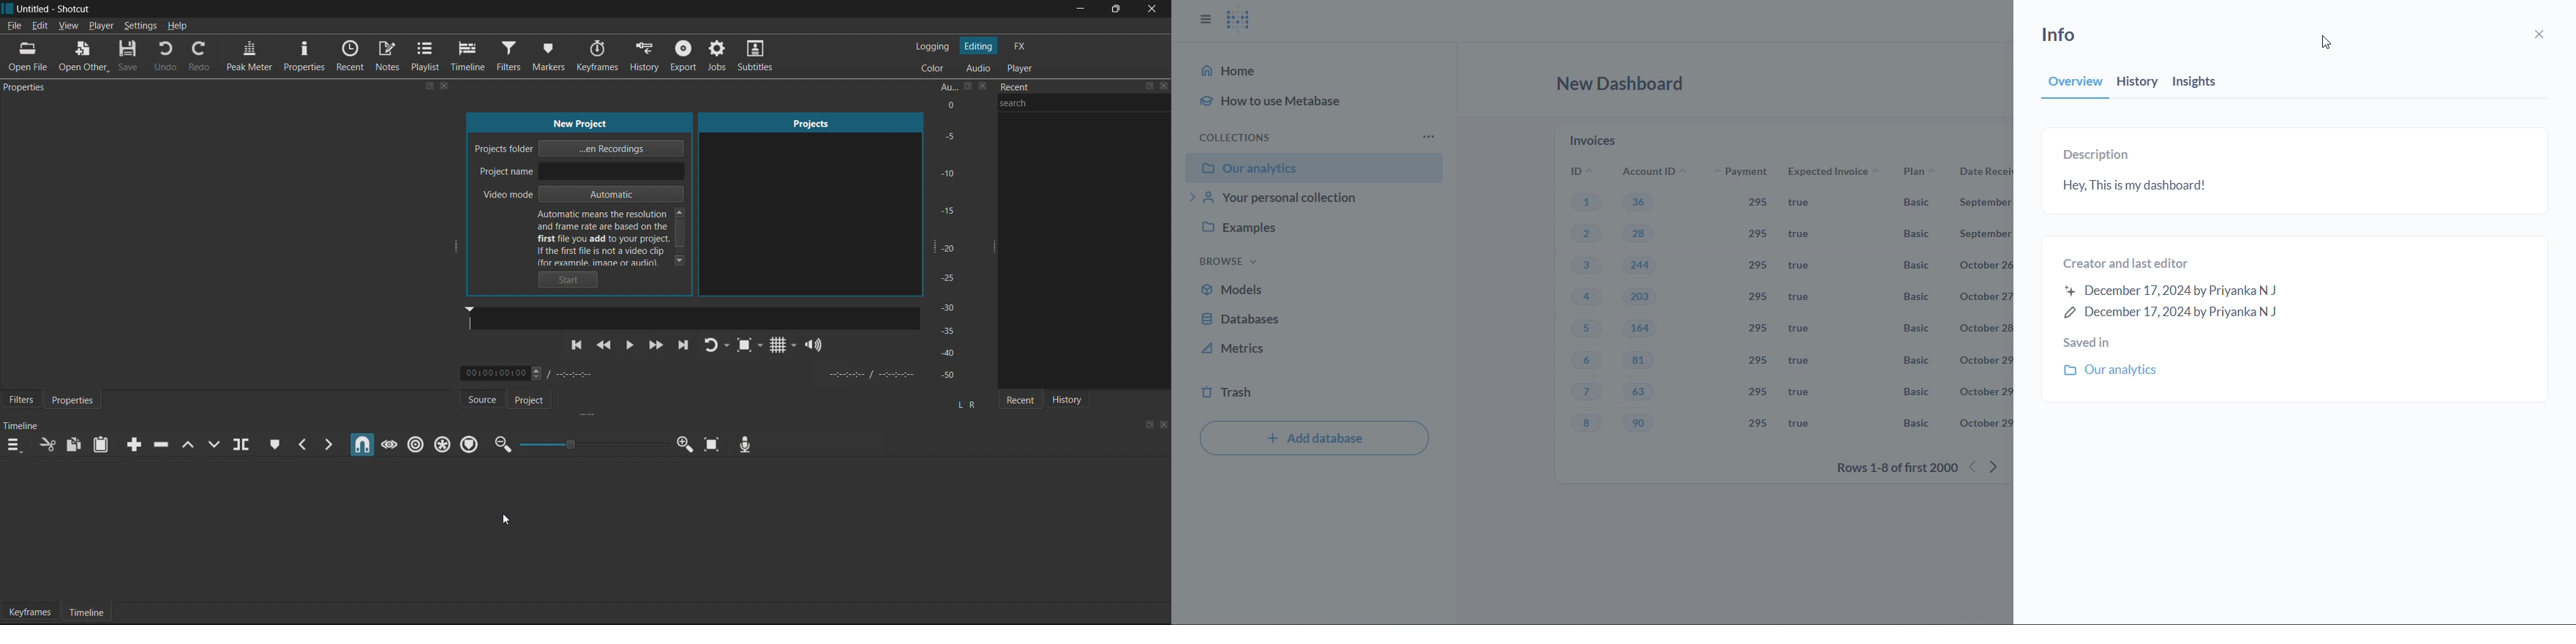  I want to click on expected invoice, so click(1836, 171).